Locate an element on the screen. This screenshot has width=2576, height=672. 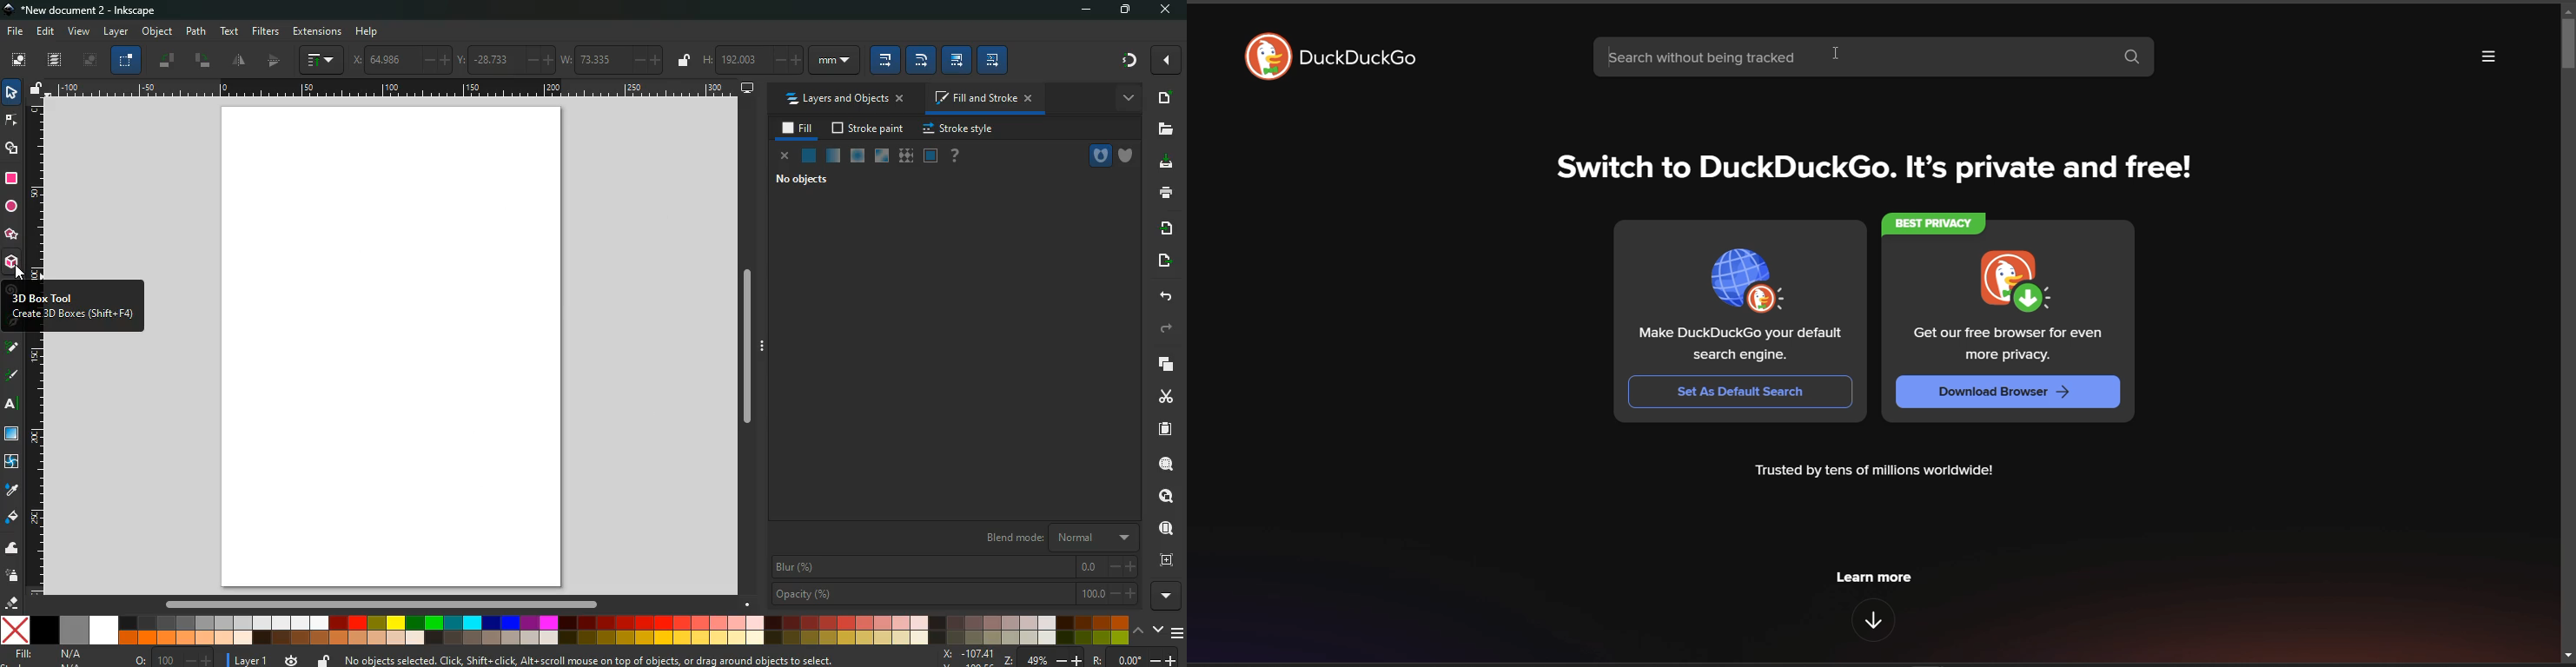
y is located at coordinates (502, 57).